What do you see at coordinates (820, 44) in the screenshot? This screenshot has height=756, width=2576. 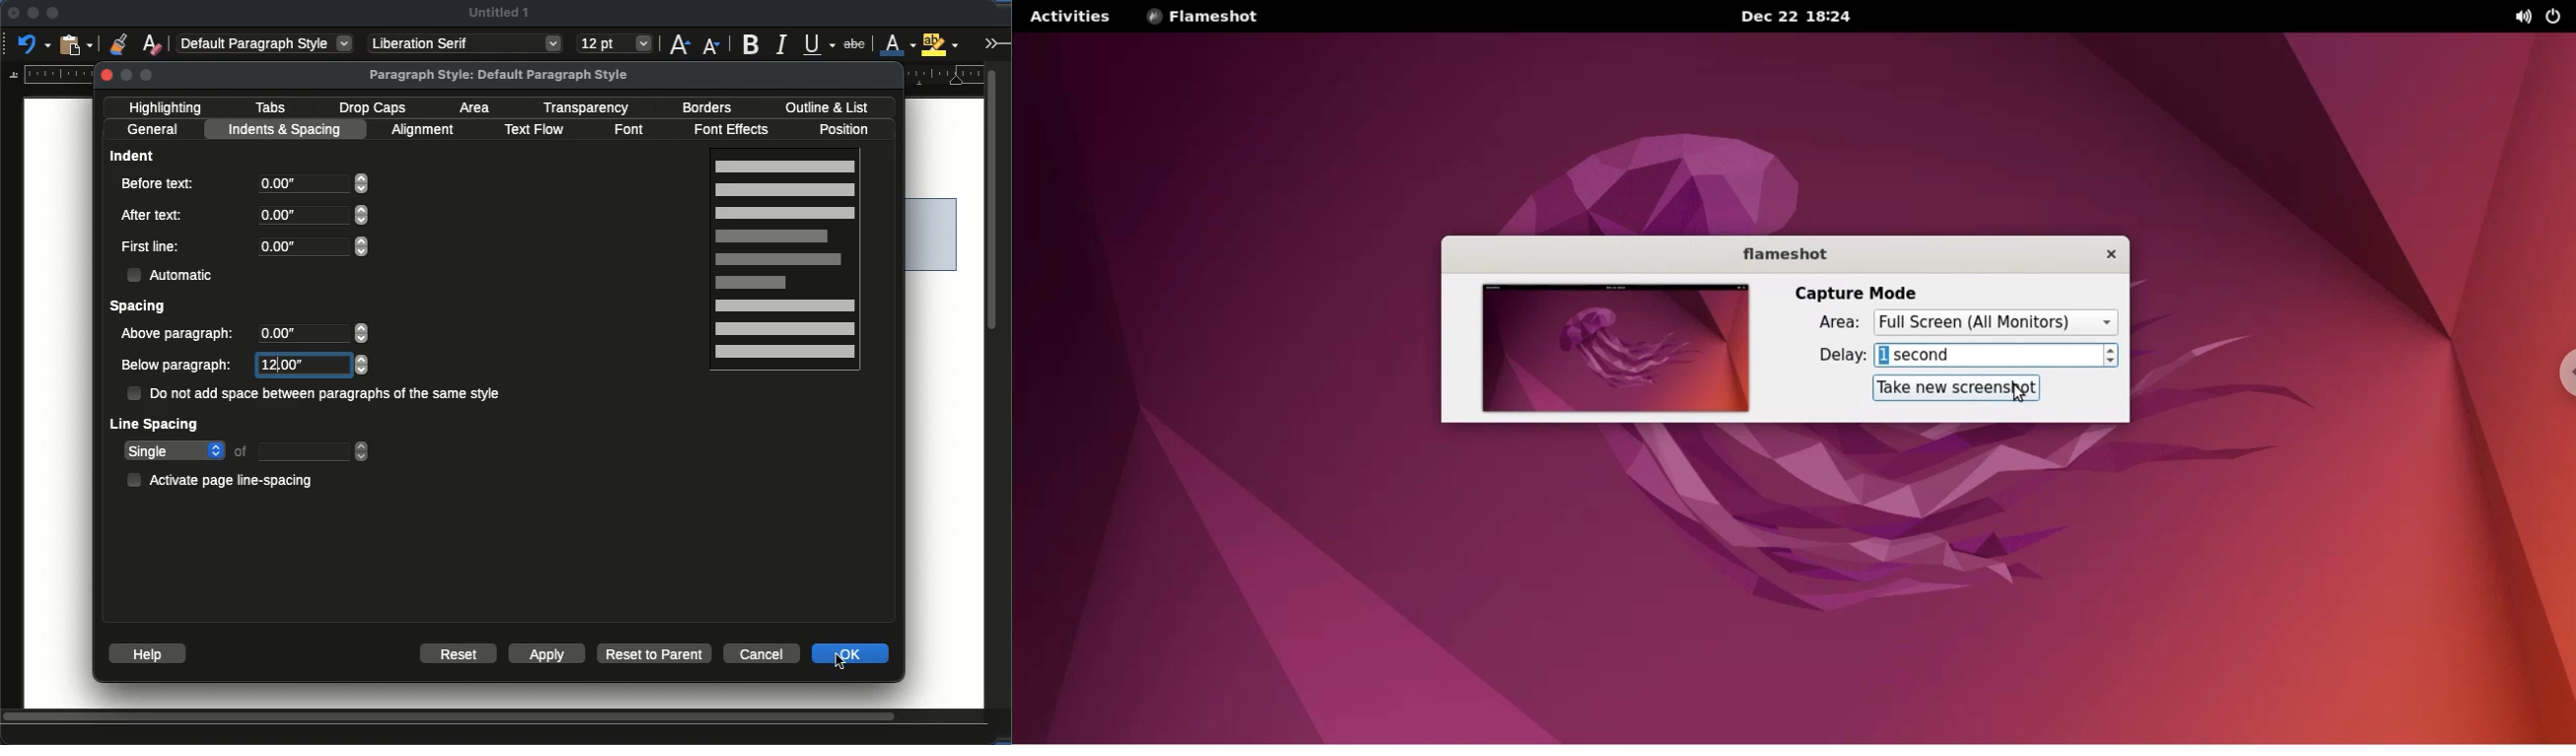 I see `underline ` at bounding box center [820, 44].